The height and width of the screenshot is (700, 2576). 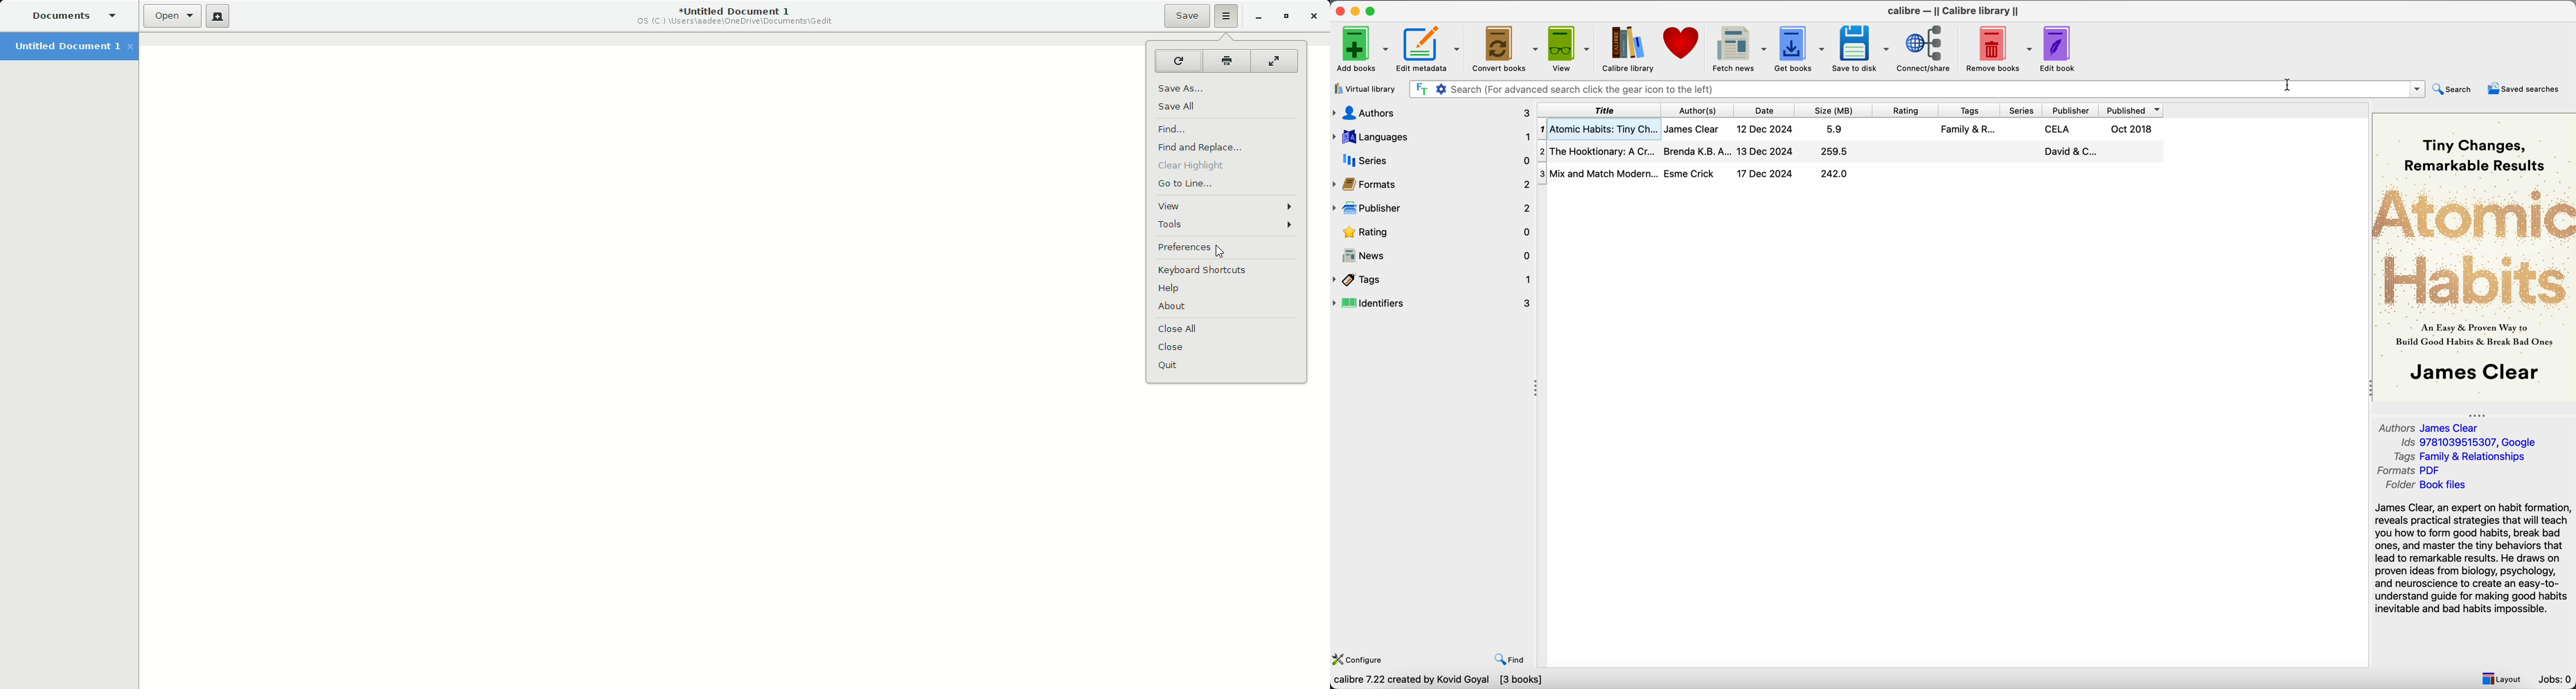 I want to click on minimize app, so click(x=1357, y=10).